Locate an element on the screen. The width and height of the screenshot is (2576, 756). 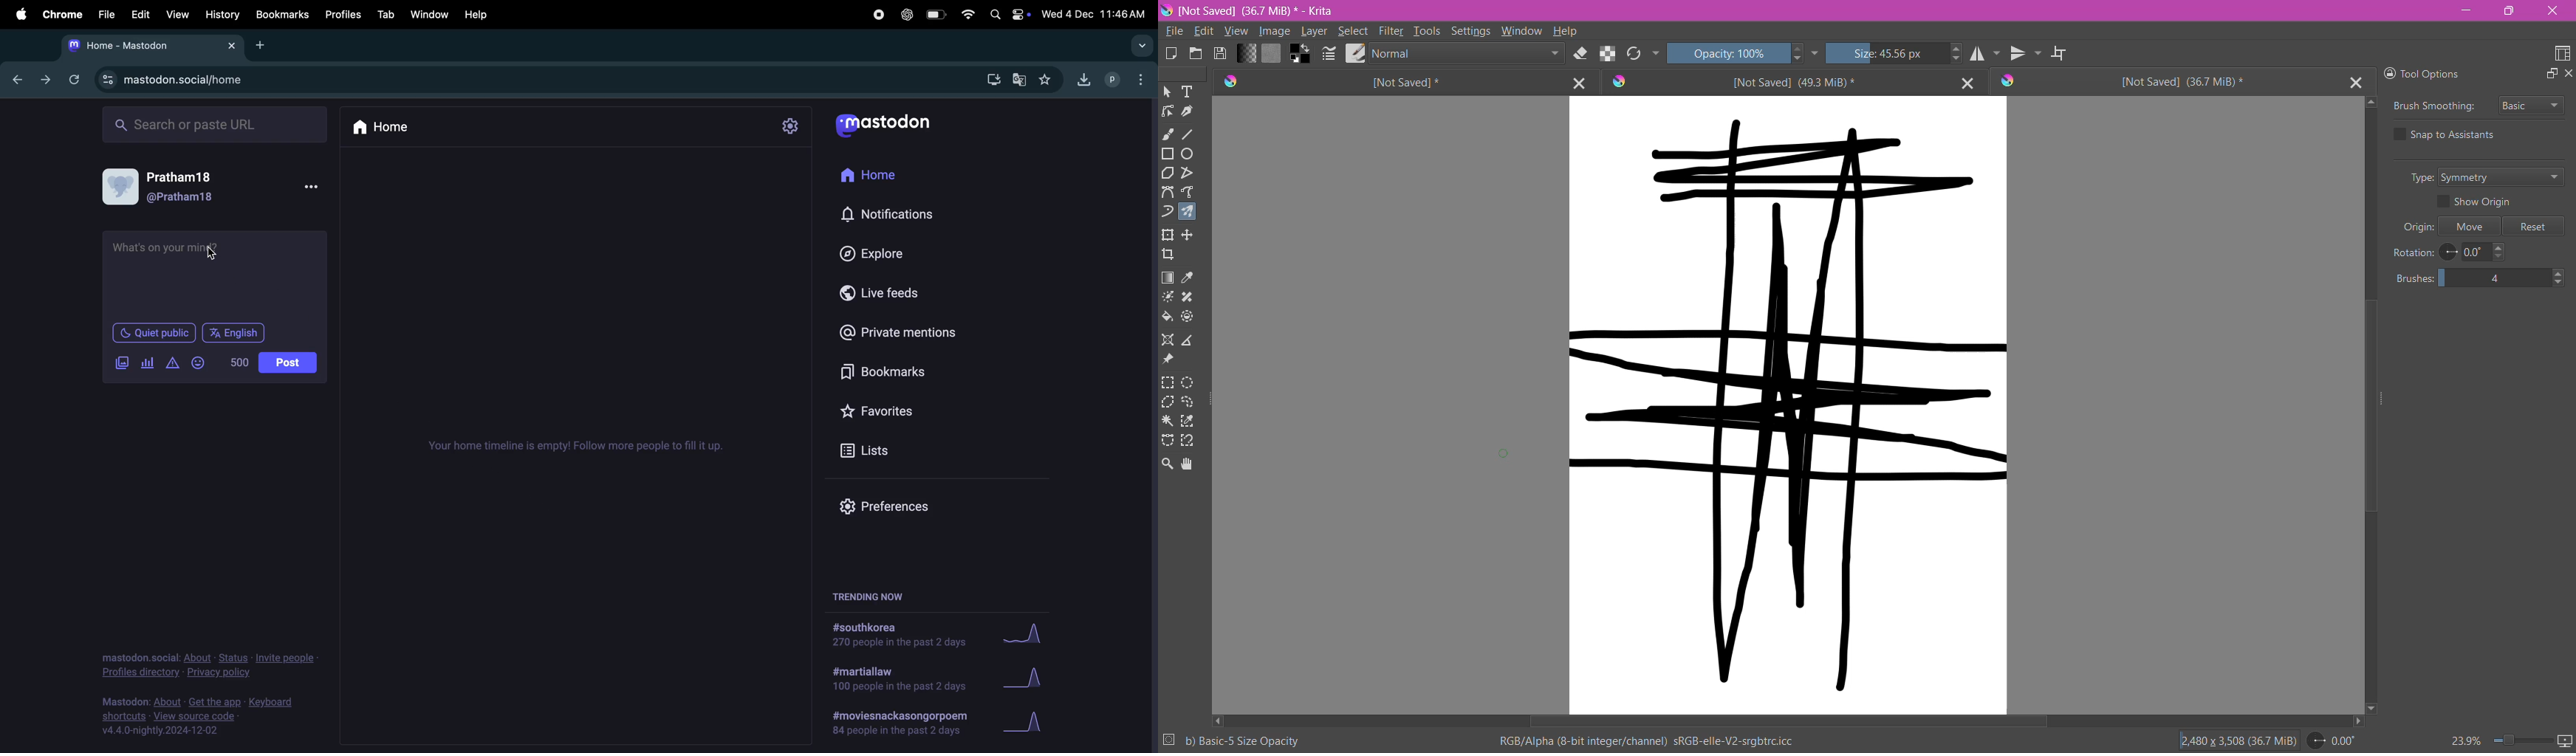
Help is located at coordinates (479, 14).